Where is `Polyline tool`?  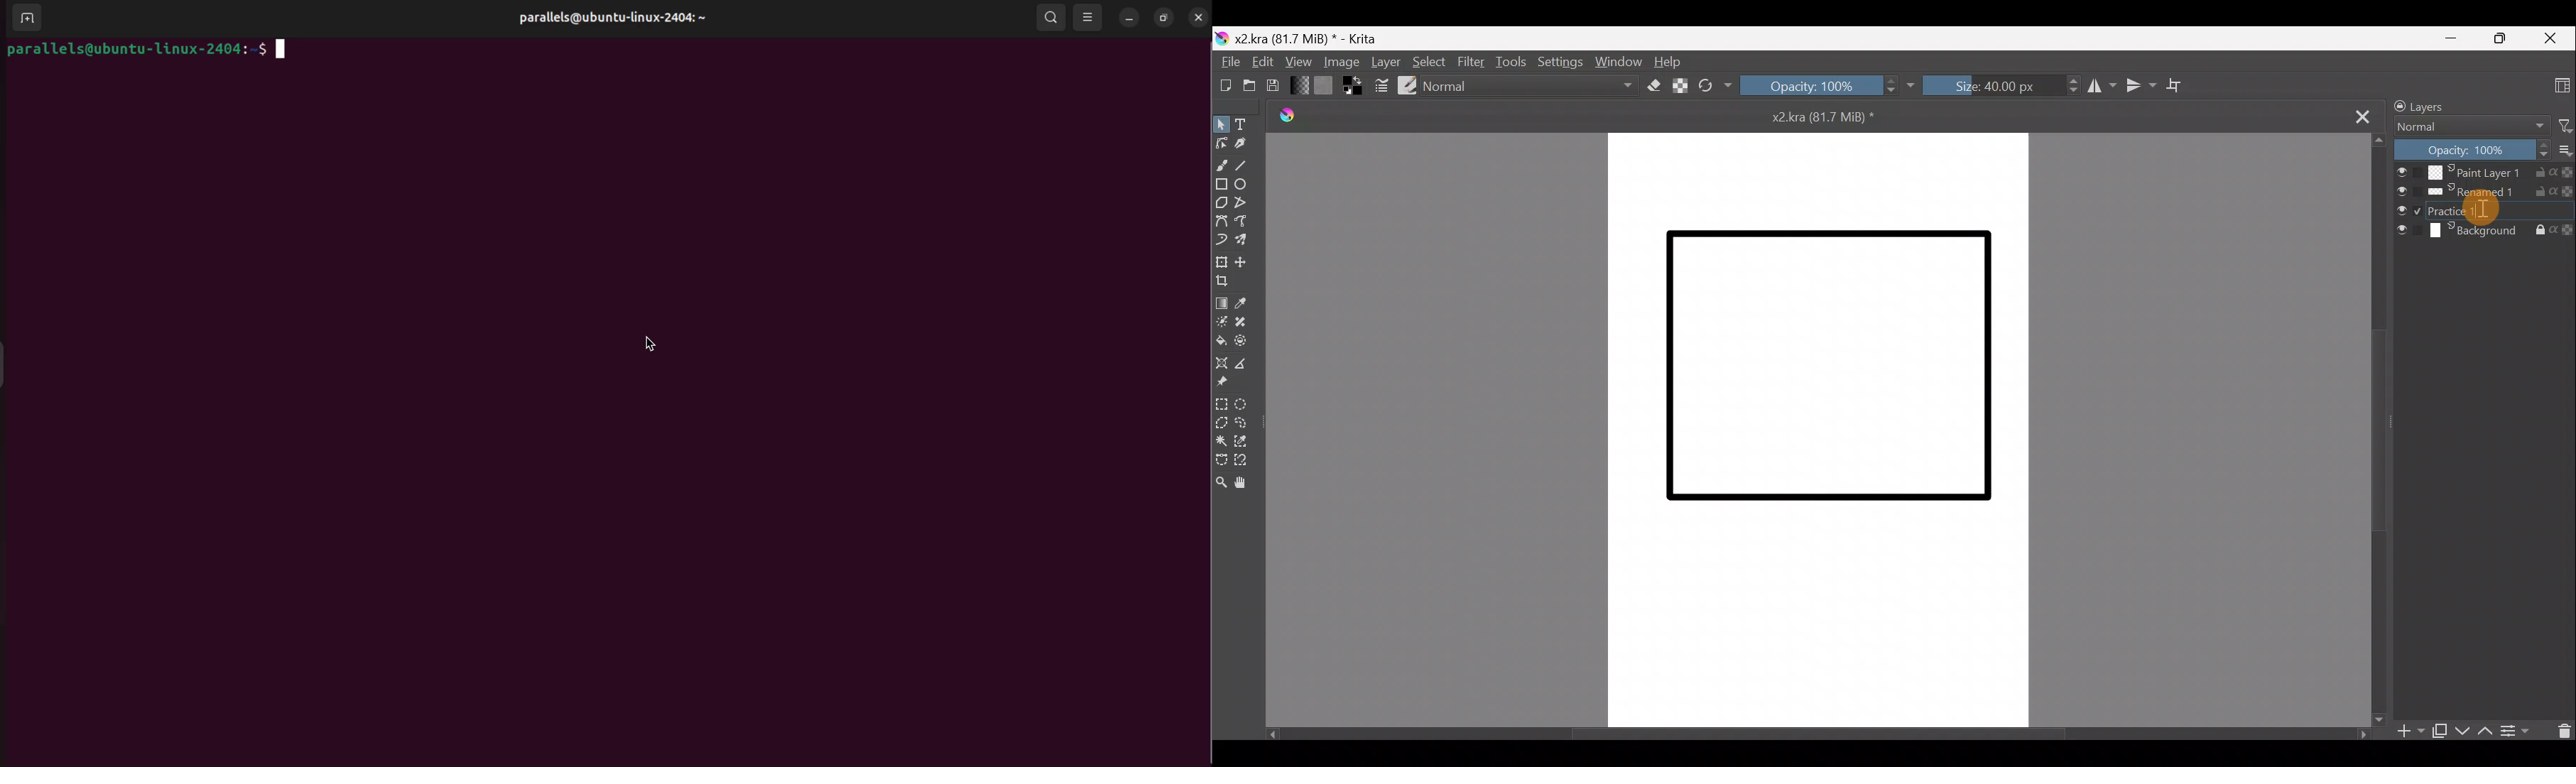
Polyline tool is located at coordinates (1247, 204).